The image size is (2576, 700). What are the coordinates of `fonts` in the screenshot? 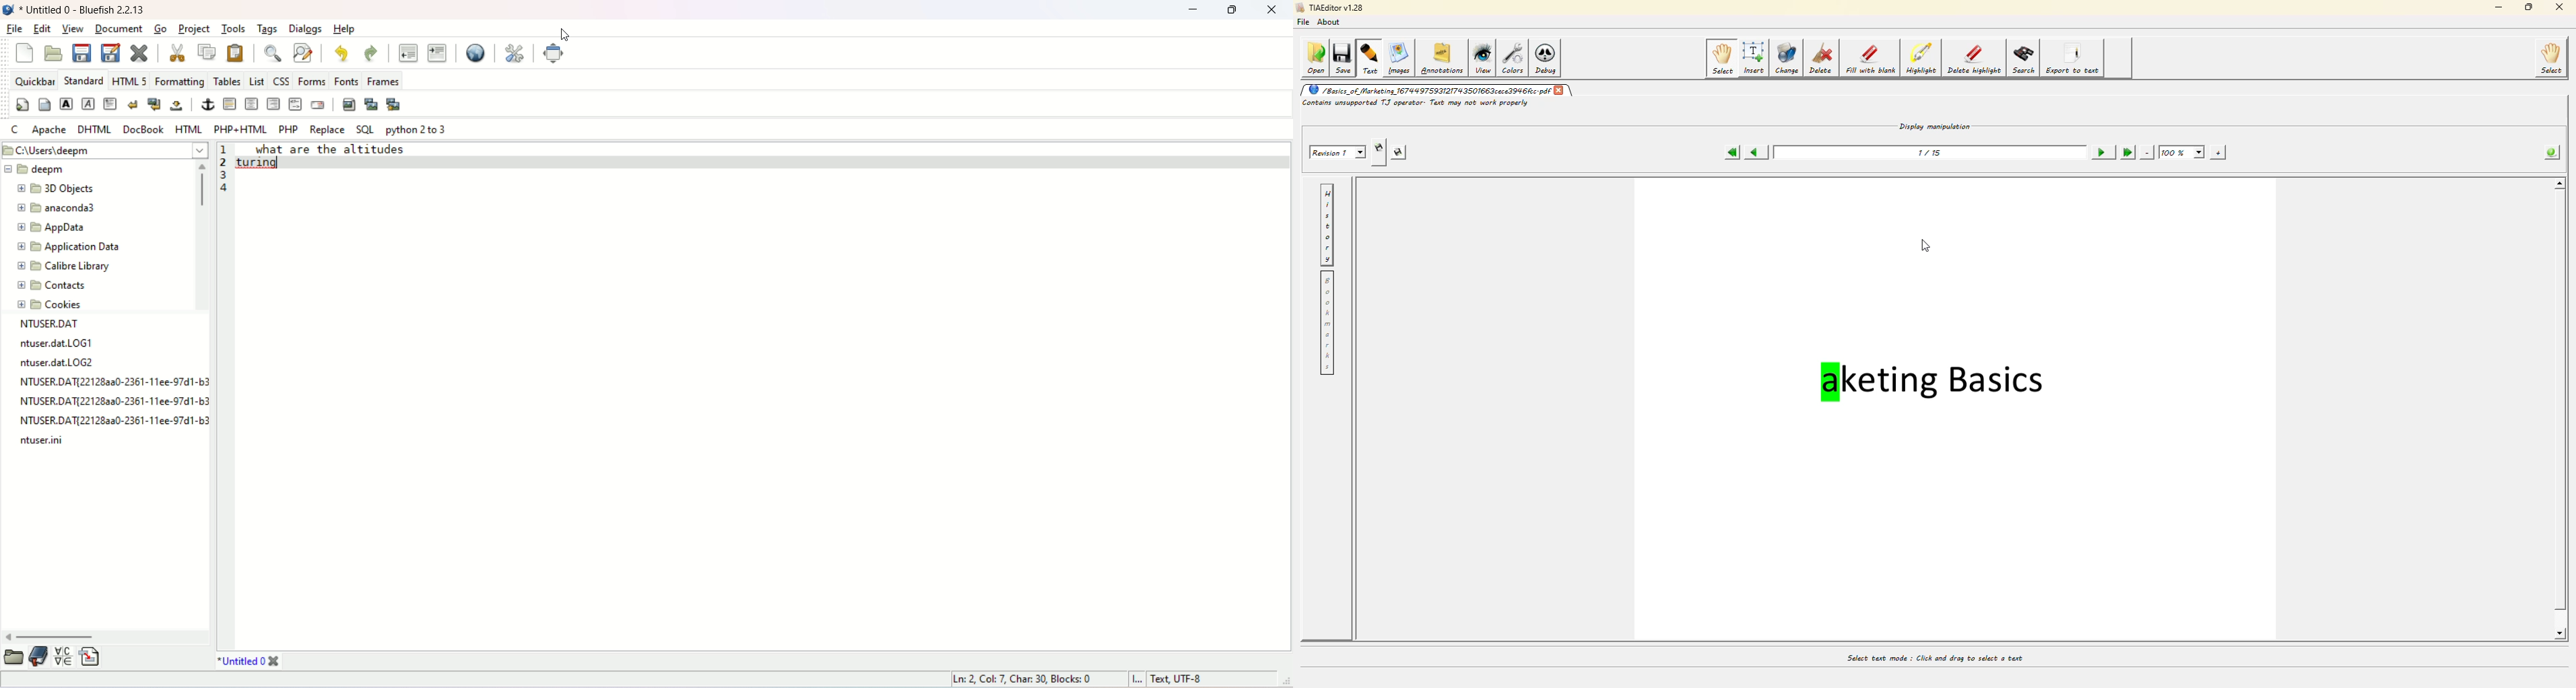 It's located at (345, 80).